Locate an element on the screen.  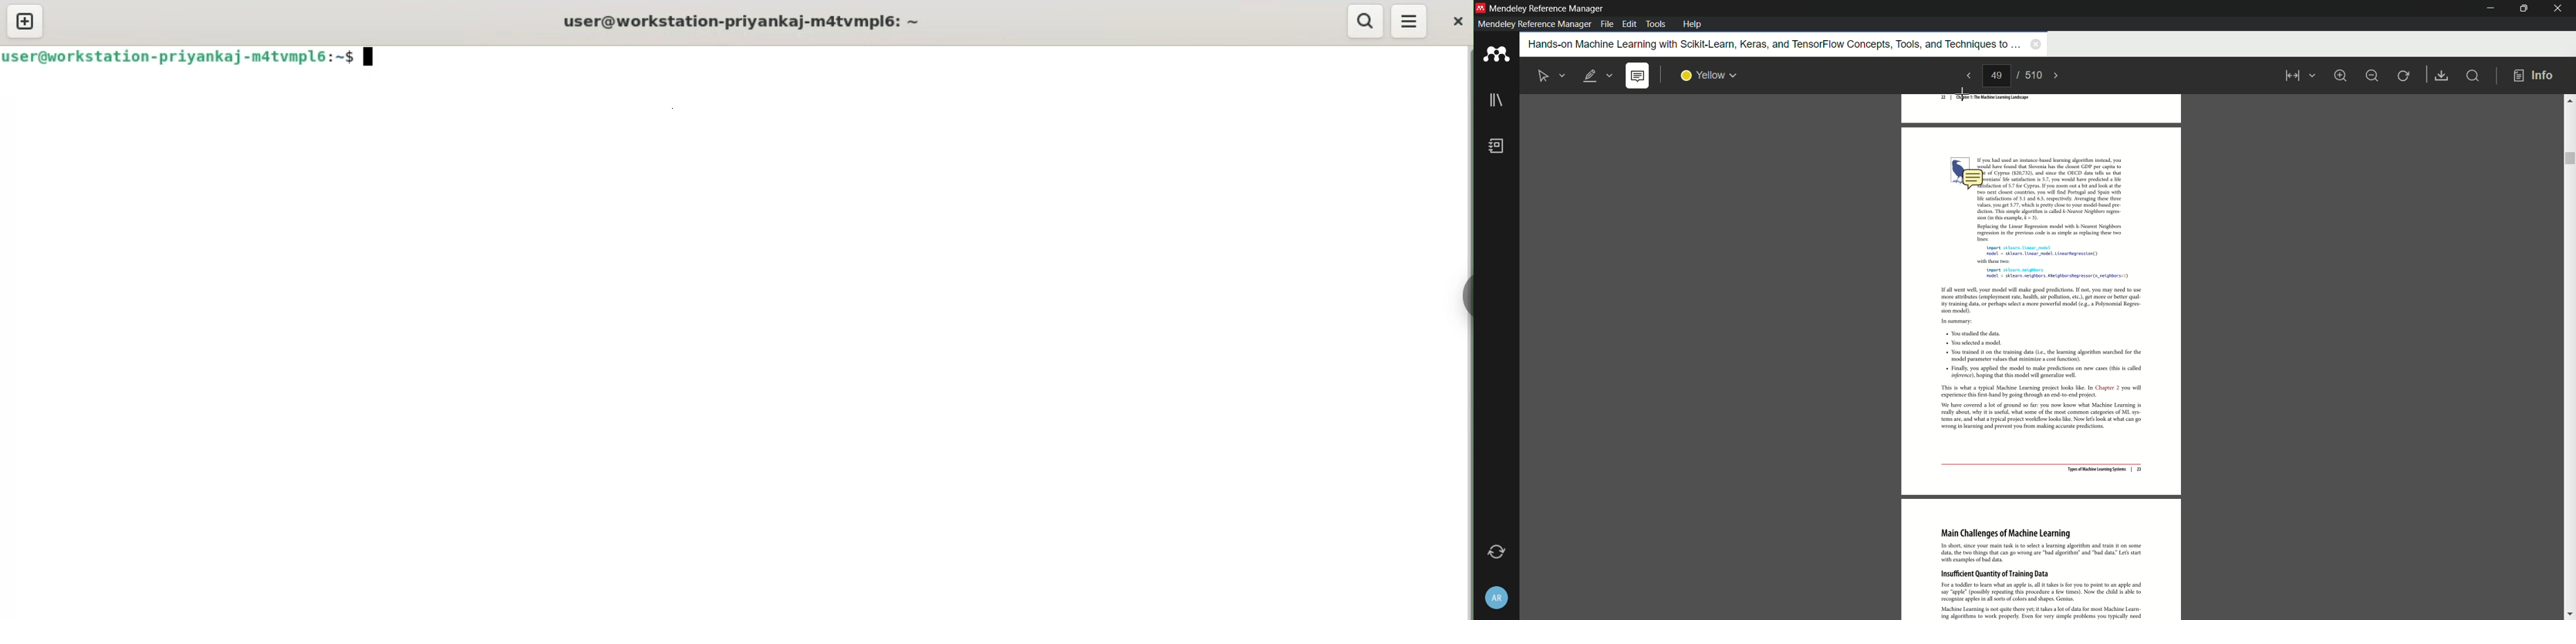
app icon is located at coordinates (1495, 55).